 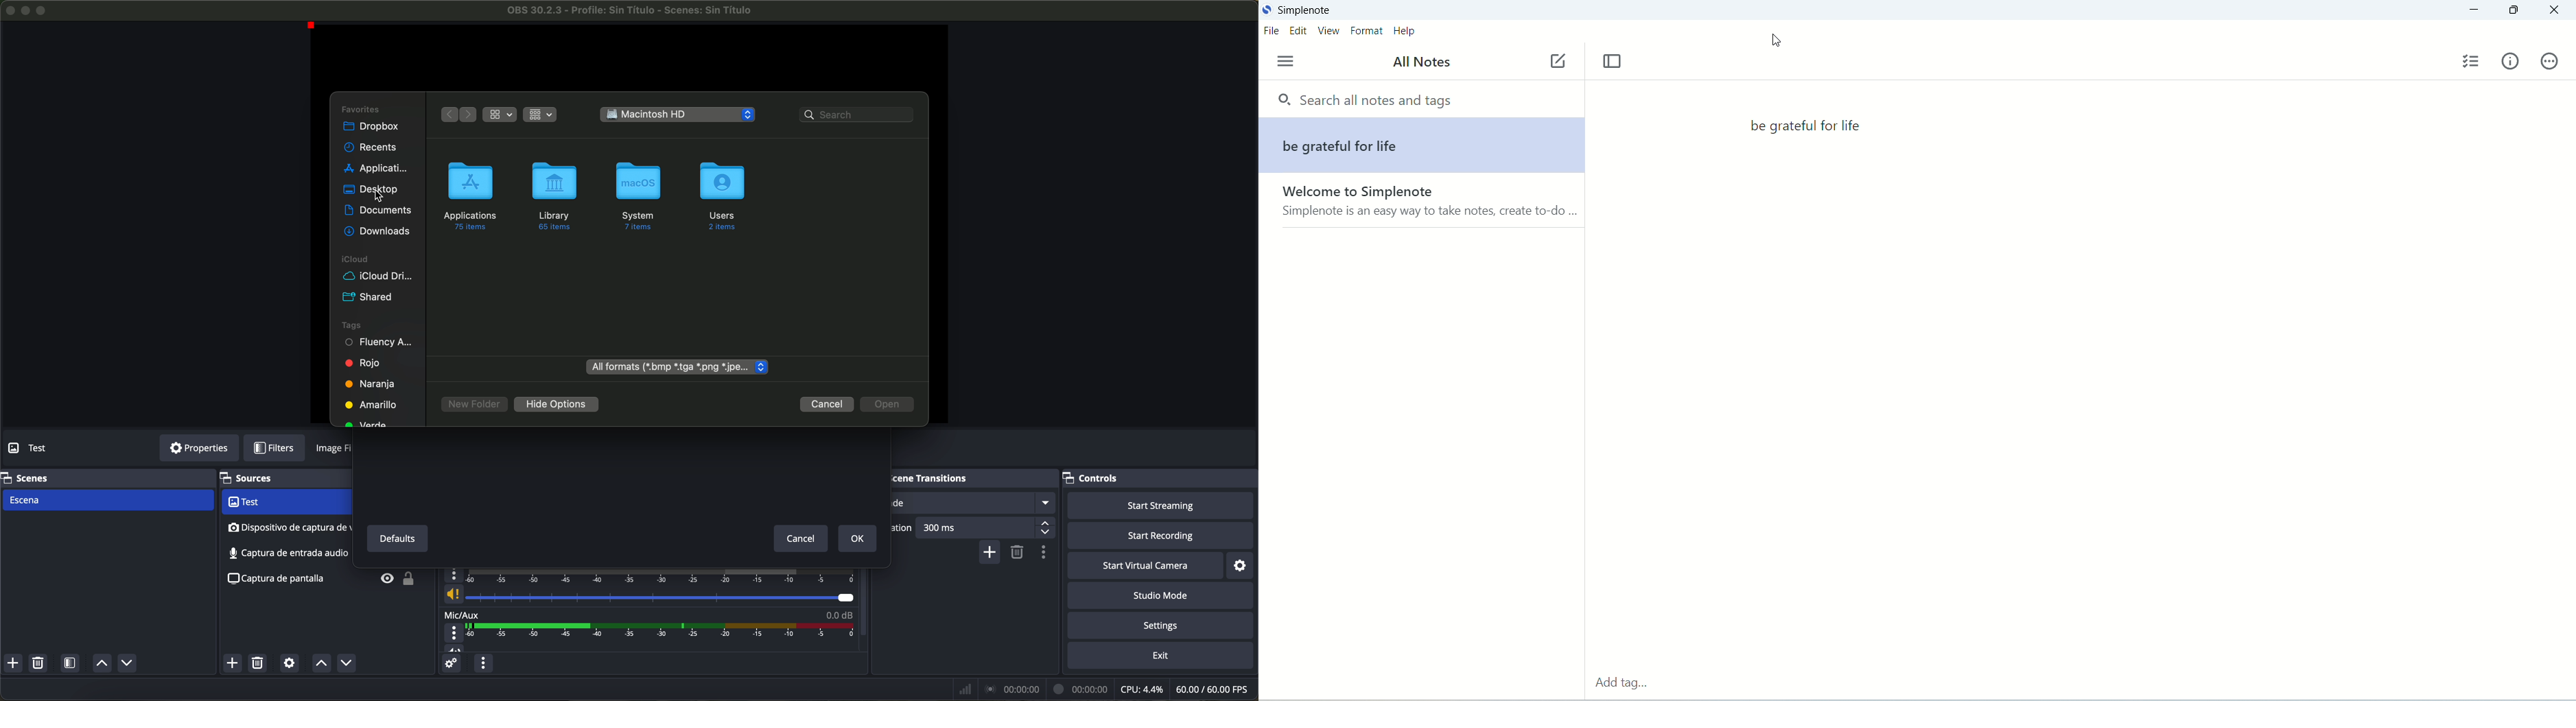 What do you see at coordinates (1612, 62) in the screenshot?
I see `Toggle focus mode` at bounding box center [1612, 62].